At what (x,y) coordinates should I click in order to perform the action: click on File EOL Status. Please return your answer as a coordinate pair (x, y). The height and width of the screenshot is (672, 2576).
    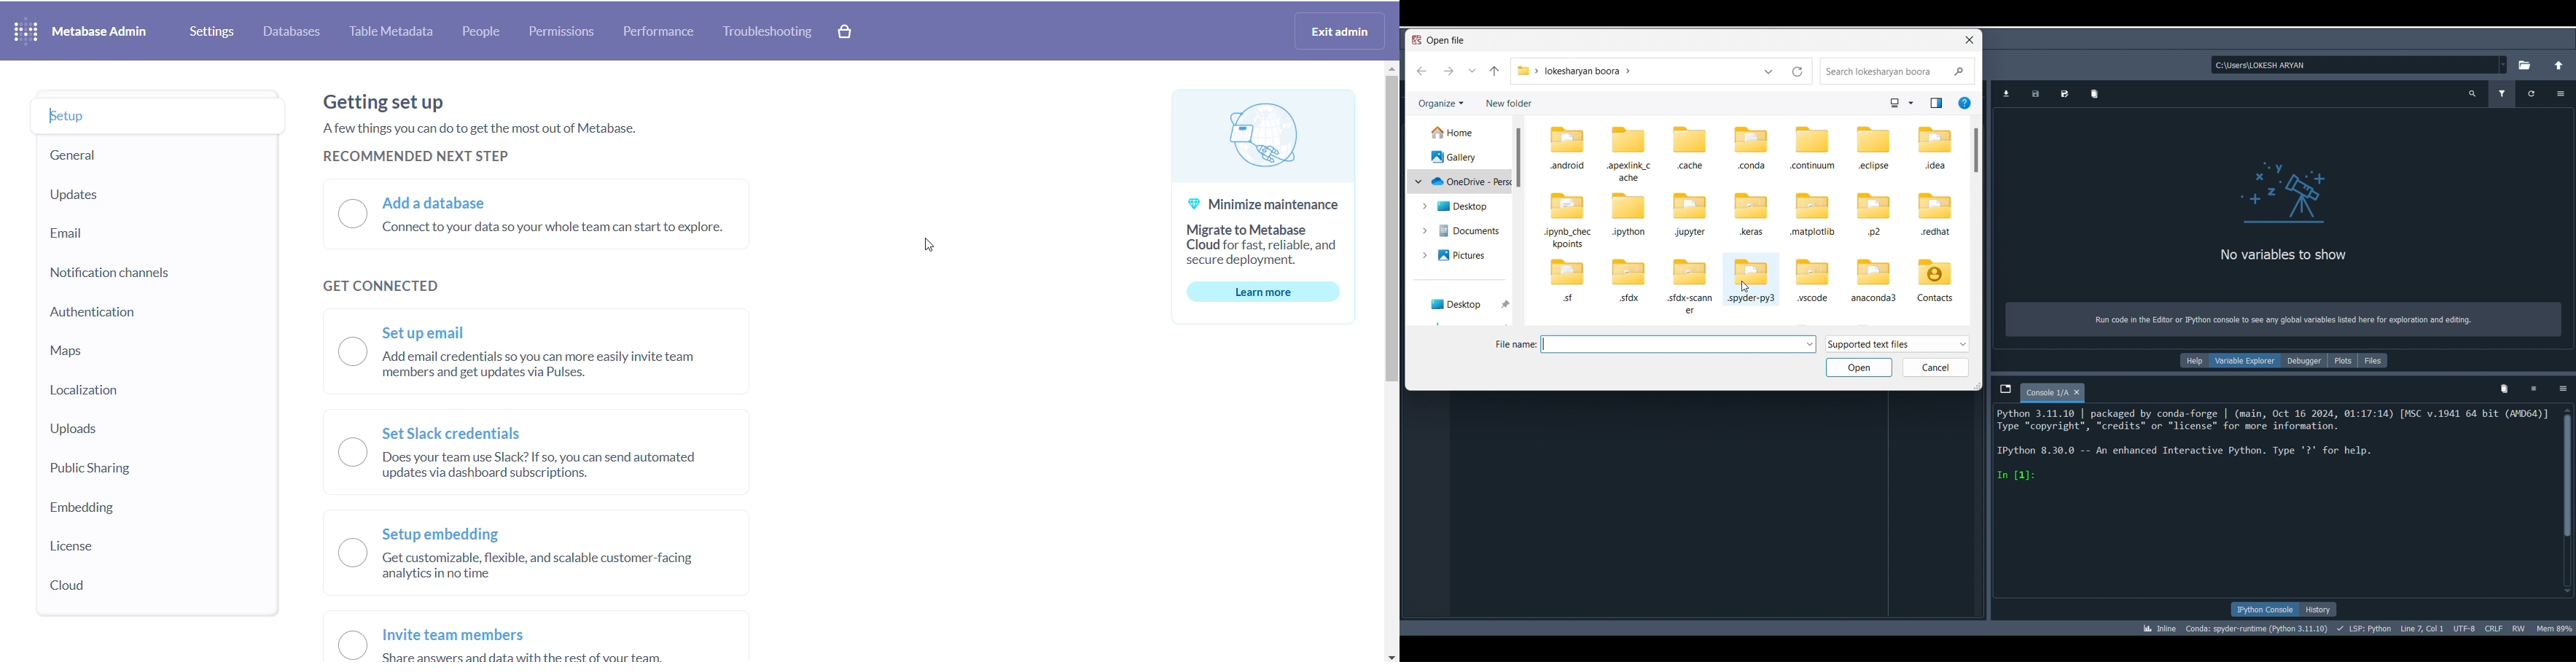
    Looking at the image, I should click on (2496, 625).